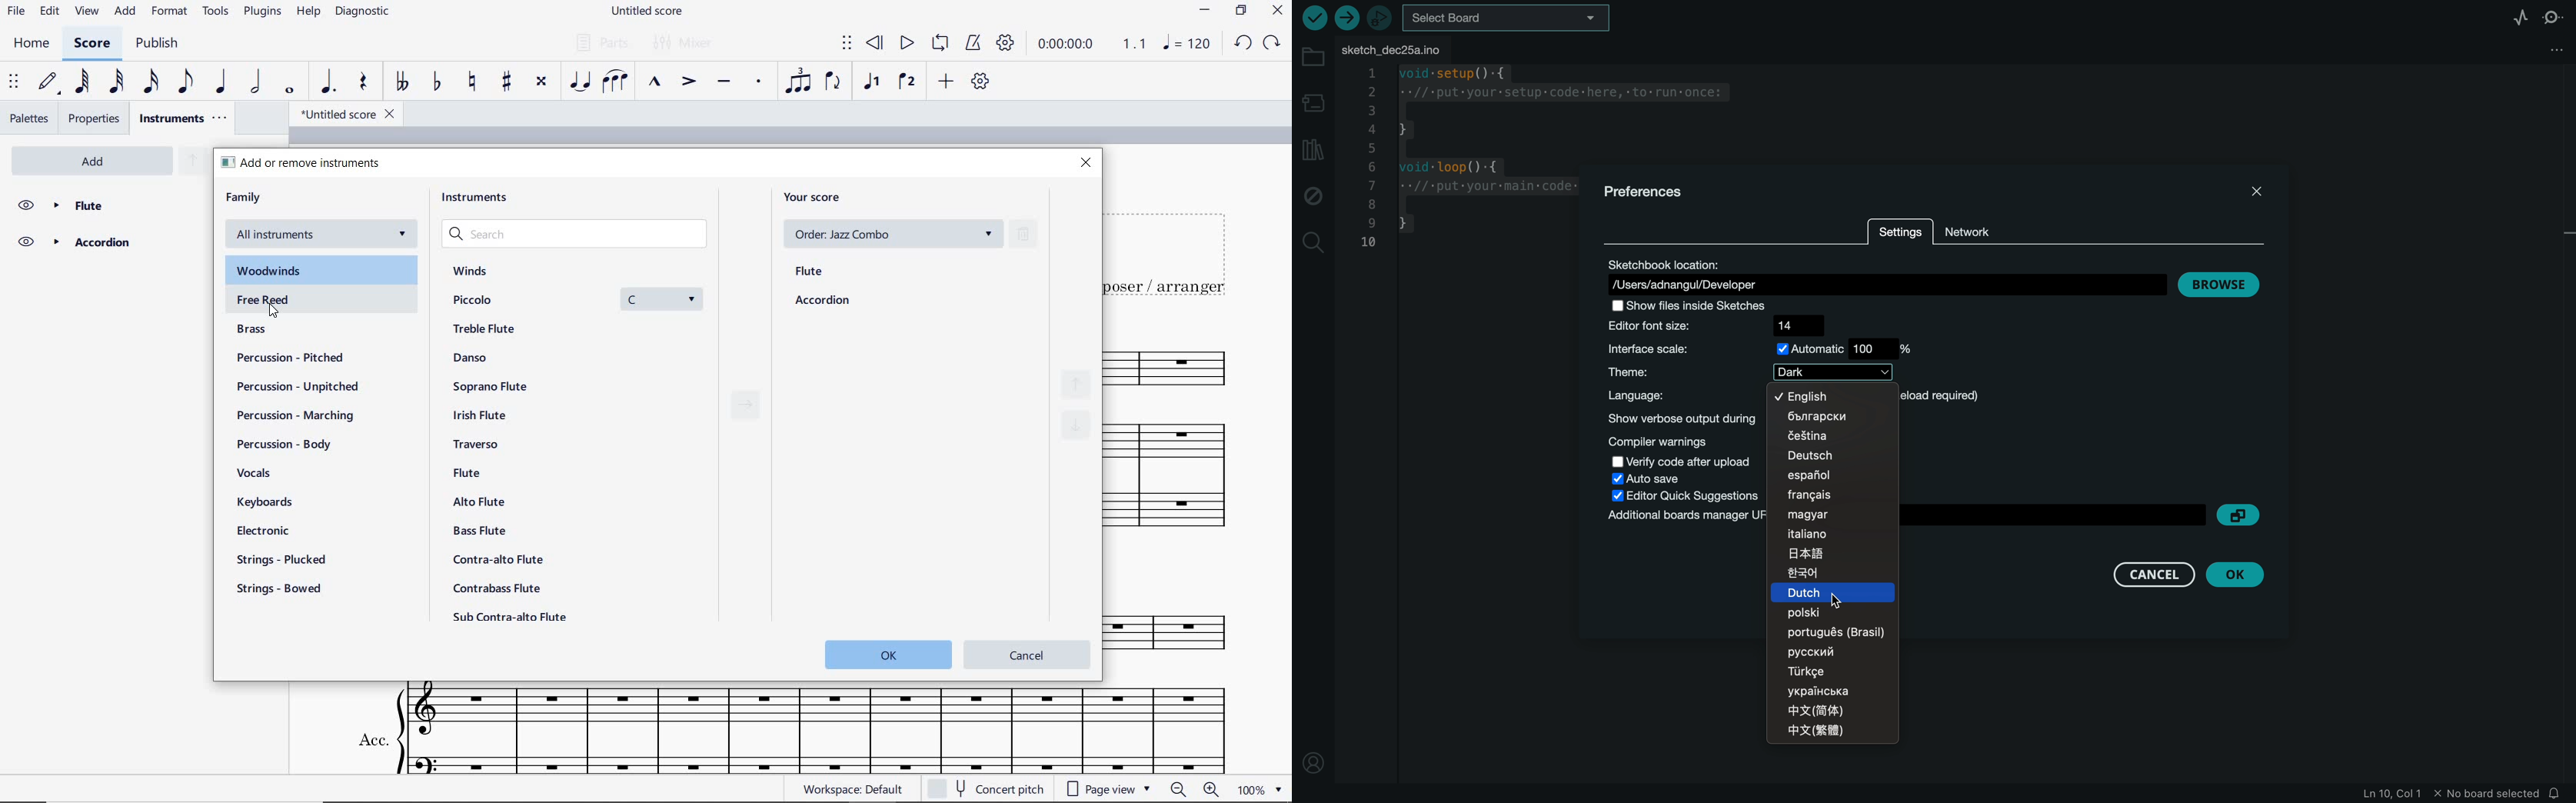 This screenshot has height=812, width=2576. Describe the element at coordinates (478, 503) in the screenshot. I see `Alto flute` at that location.